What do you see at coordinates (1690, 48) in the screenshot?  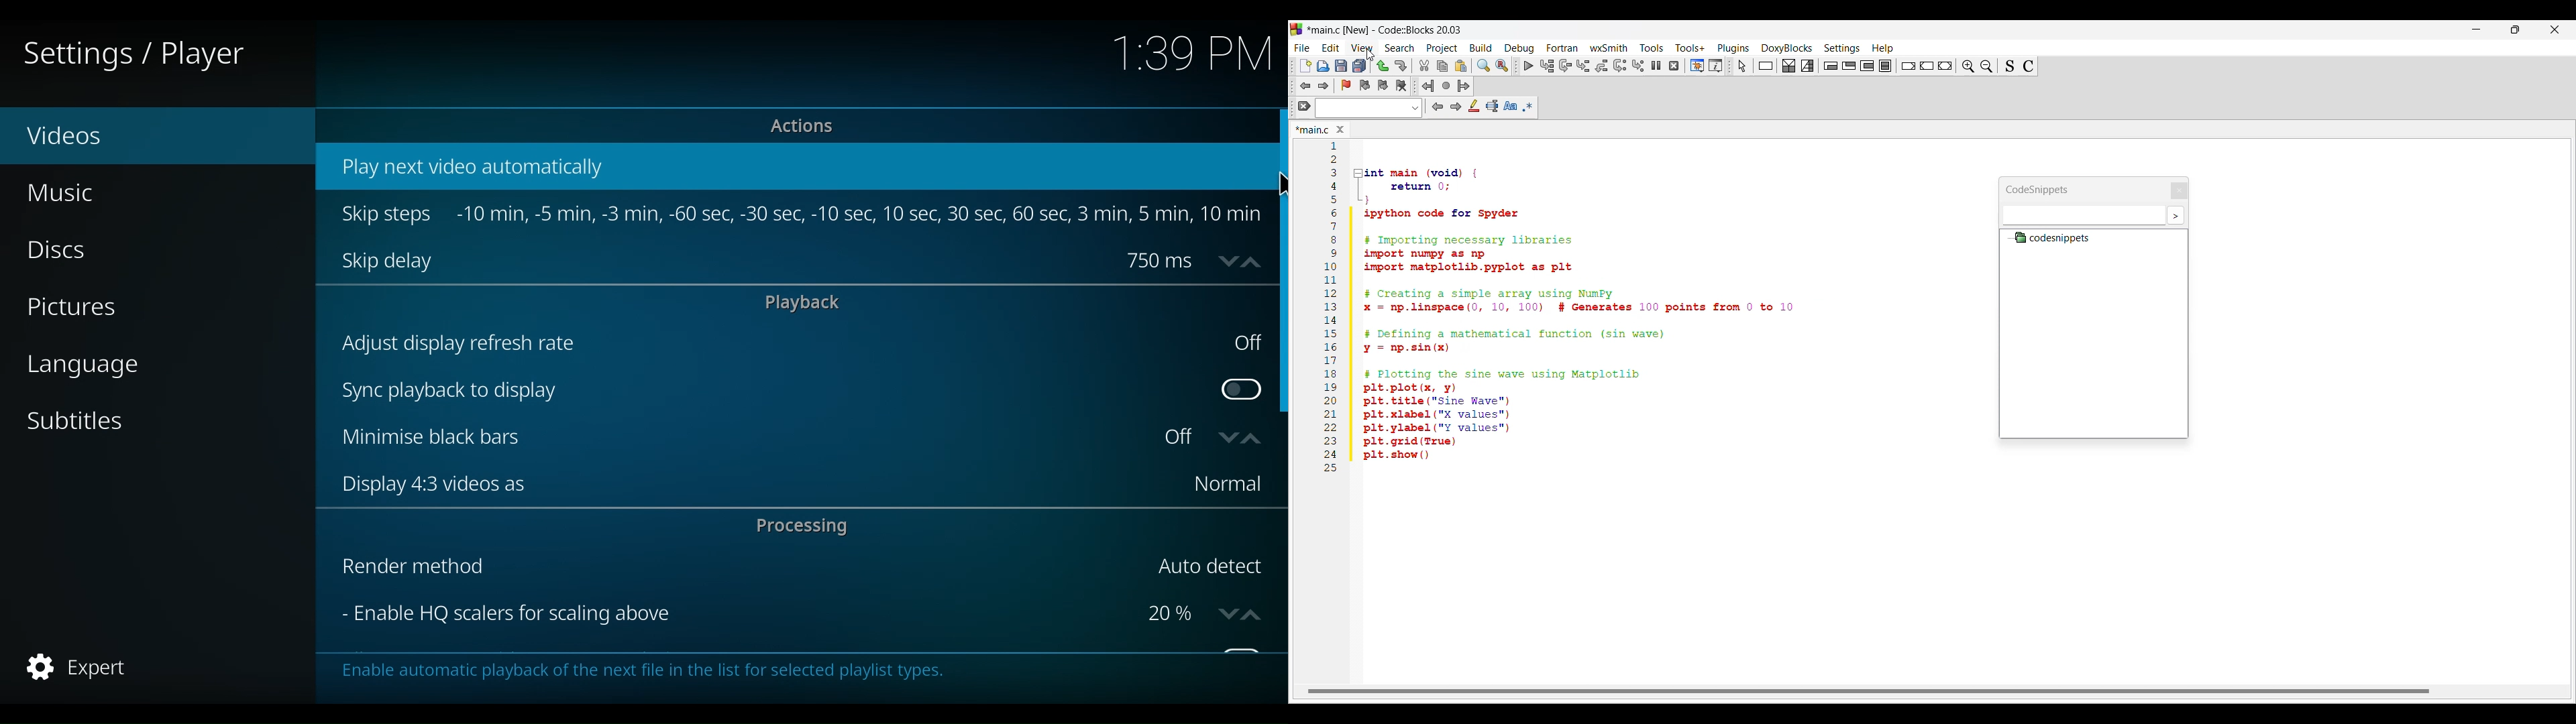 I see `Tools+ menu` at bounding box center [1690, 48].